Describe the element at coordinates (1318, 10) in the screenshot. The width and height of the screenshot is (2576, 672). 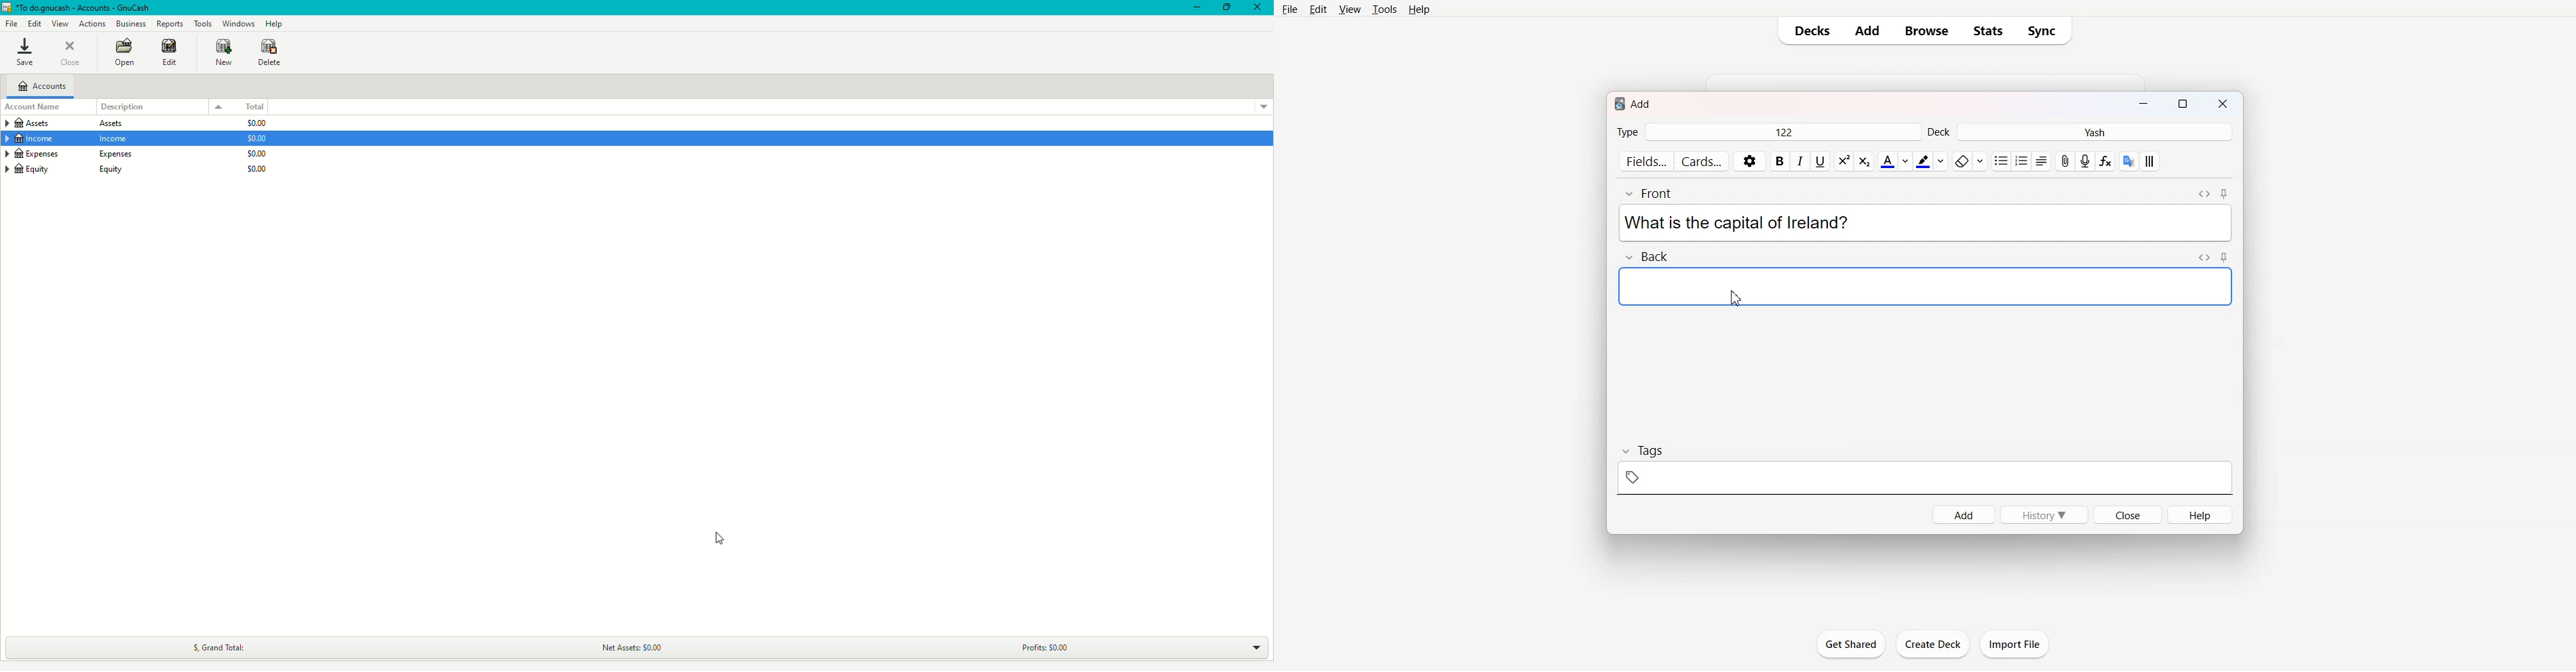
I see `Edit` at that location.